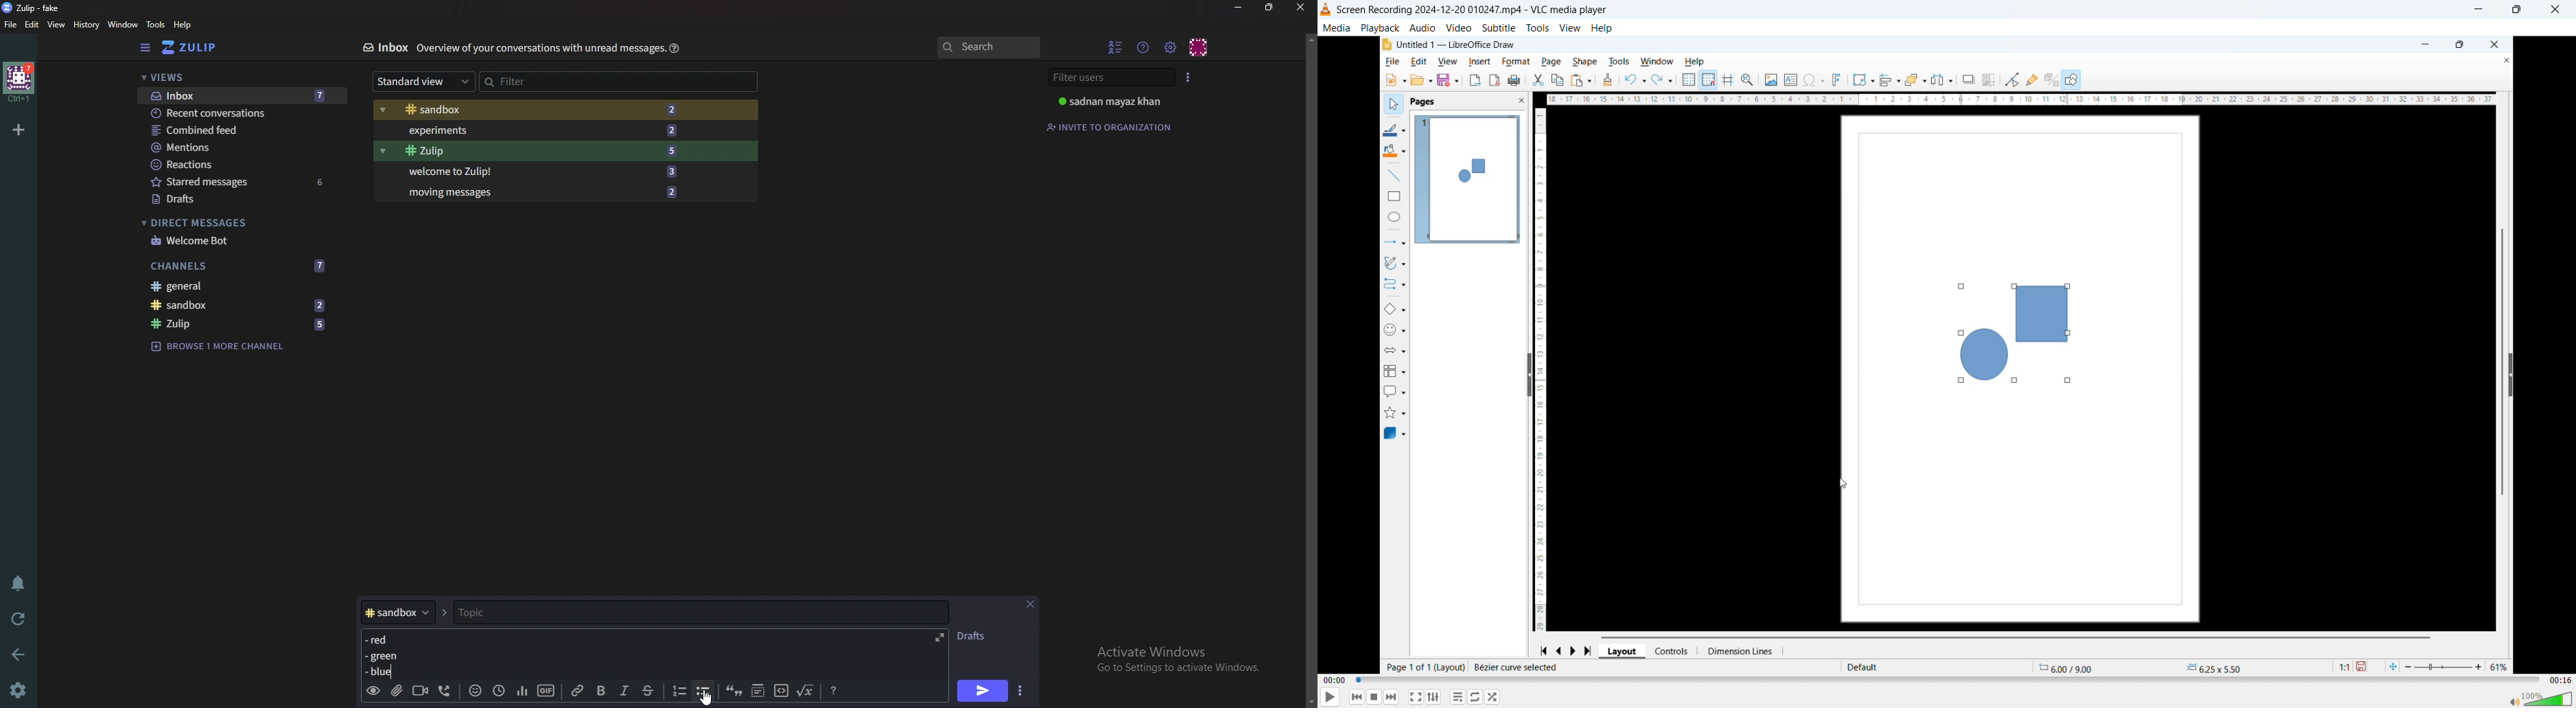 The image size is (2576, 728). What do you see at coordinates (242, 181) in the screenshot?
I see `Starred messages` at bounding box center [242, 181].